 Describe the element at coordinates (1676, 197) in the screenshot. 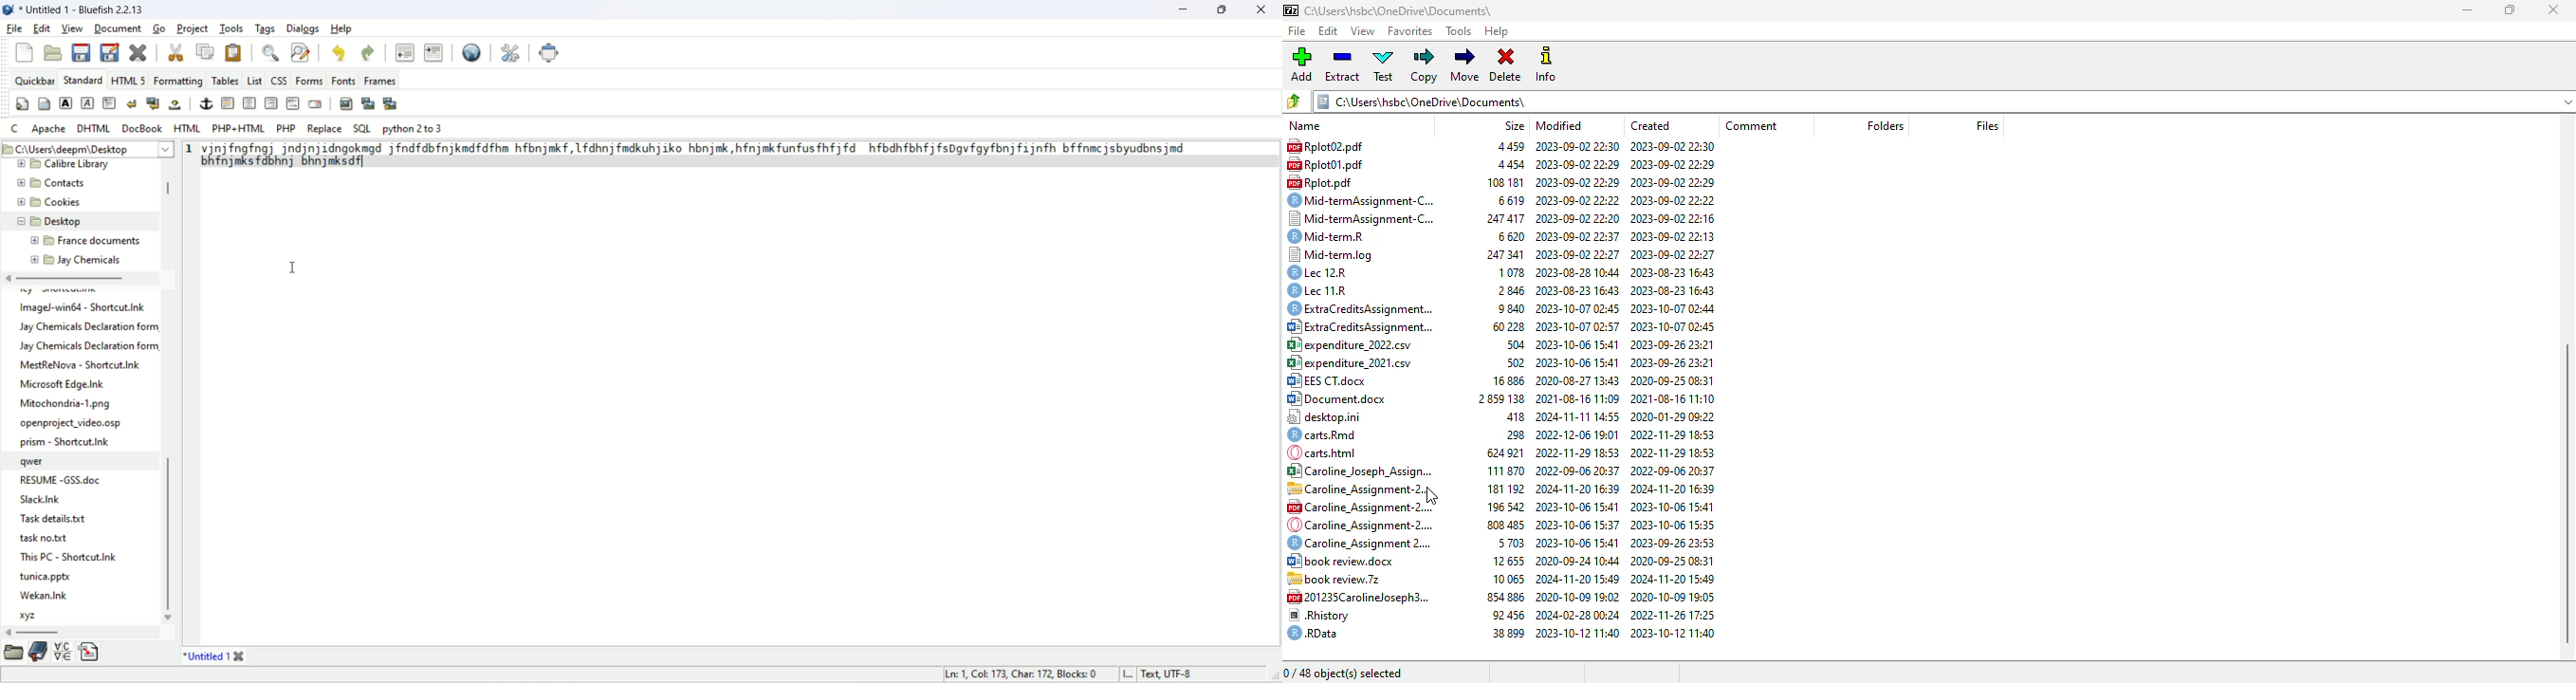

I see `2023-00-02 22:27` at that location.